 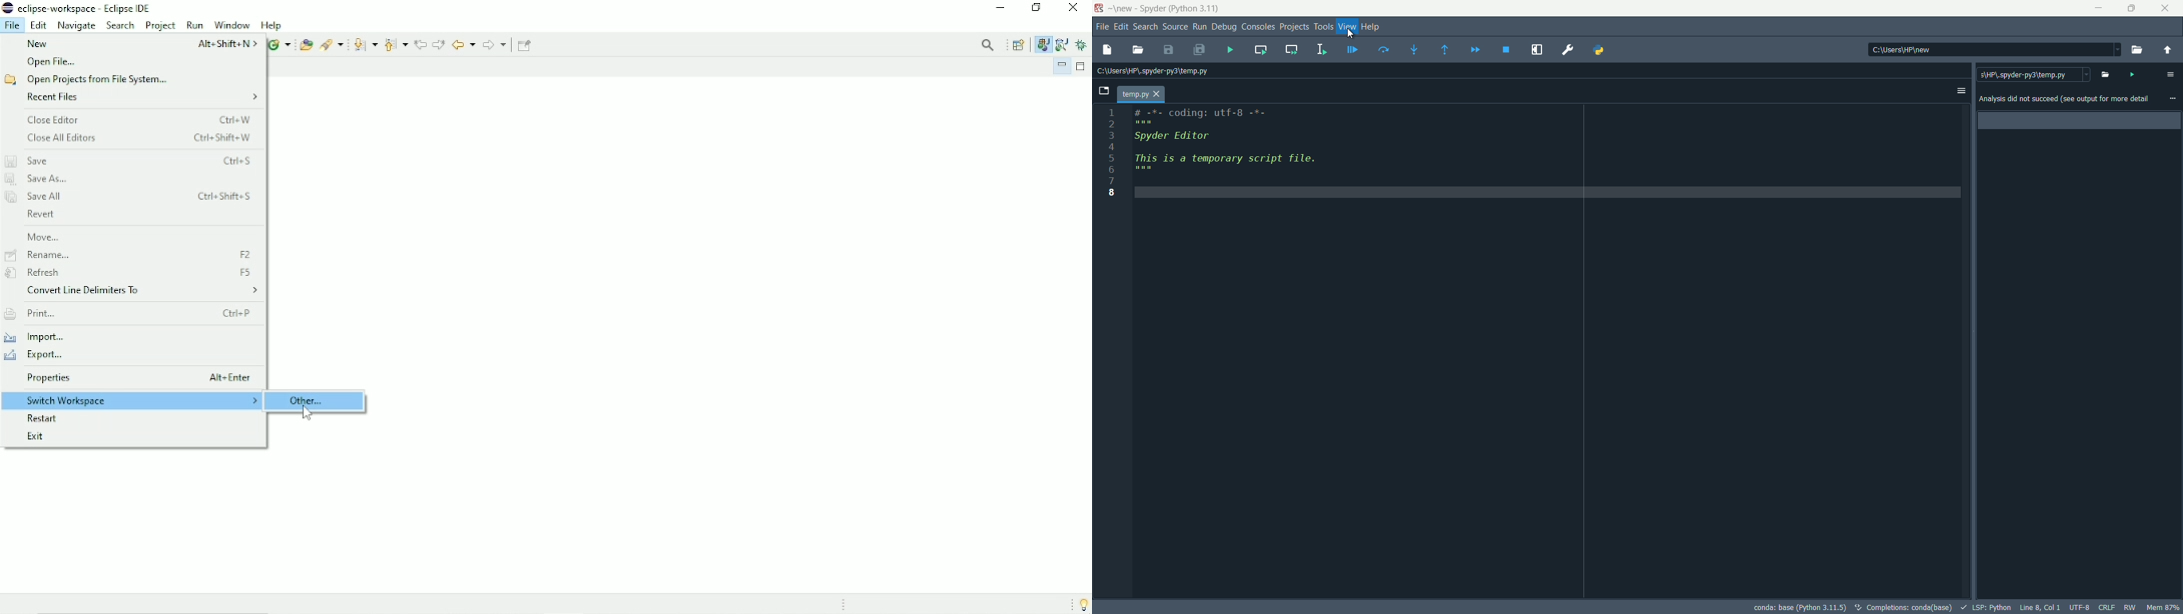 I want to click on code analysis pane settings, so click(x=2170, y=74).